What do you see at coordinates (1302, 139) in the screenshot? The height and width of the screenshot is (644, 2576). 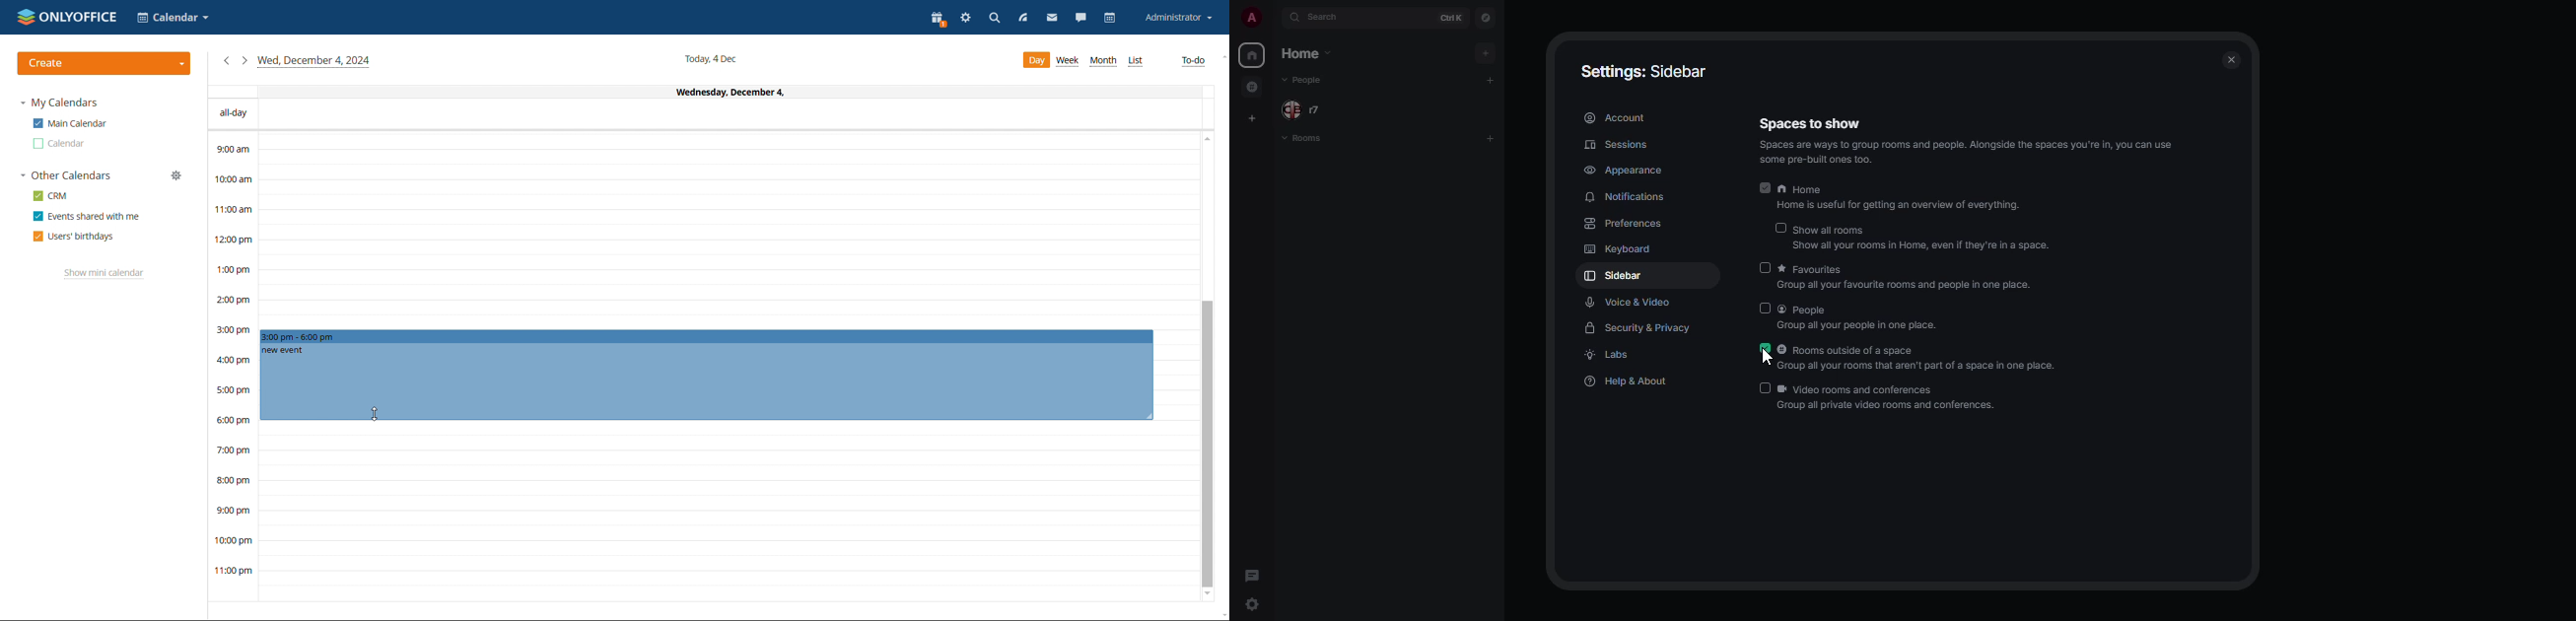 I see `rooms` at bounding box center [1302, 139].